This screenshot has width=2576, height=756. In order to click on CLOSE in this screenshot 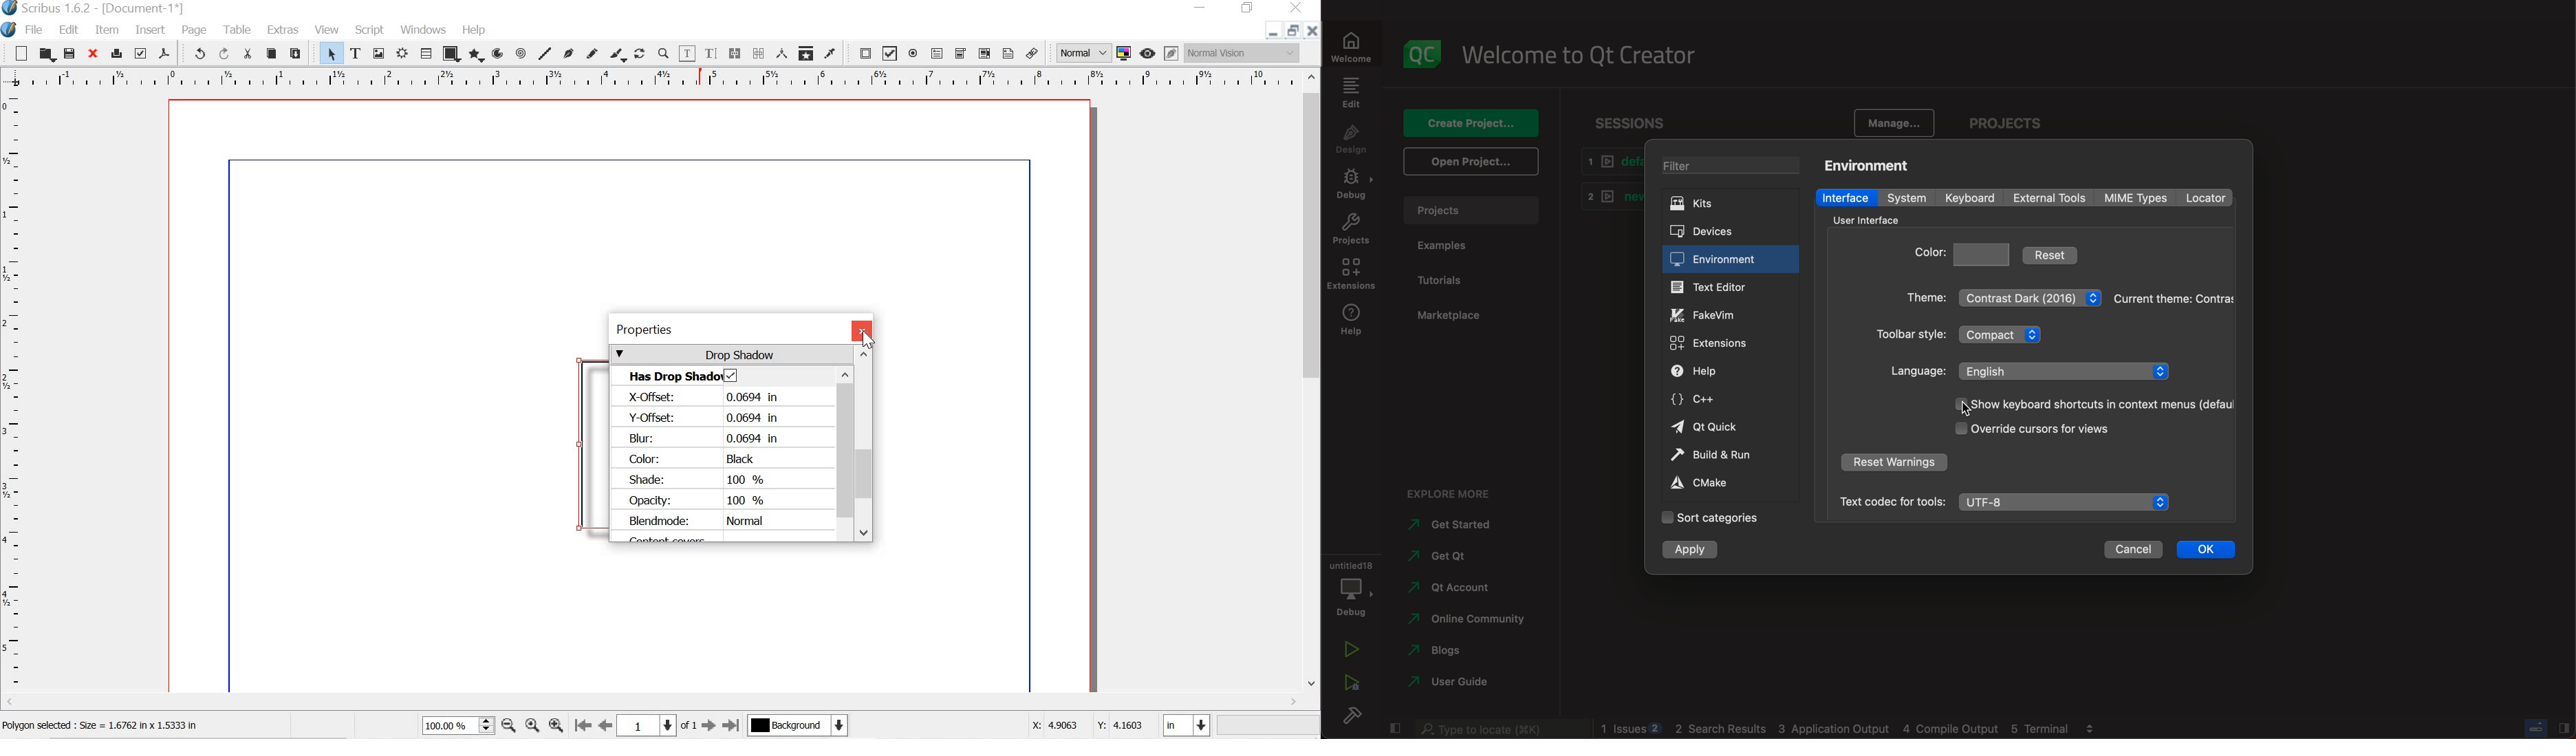, I will do `click(1312, 31)`.